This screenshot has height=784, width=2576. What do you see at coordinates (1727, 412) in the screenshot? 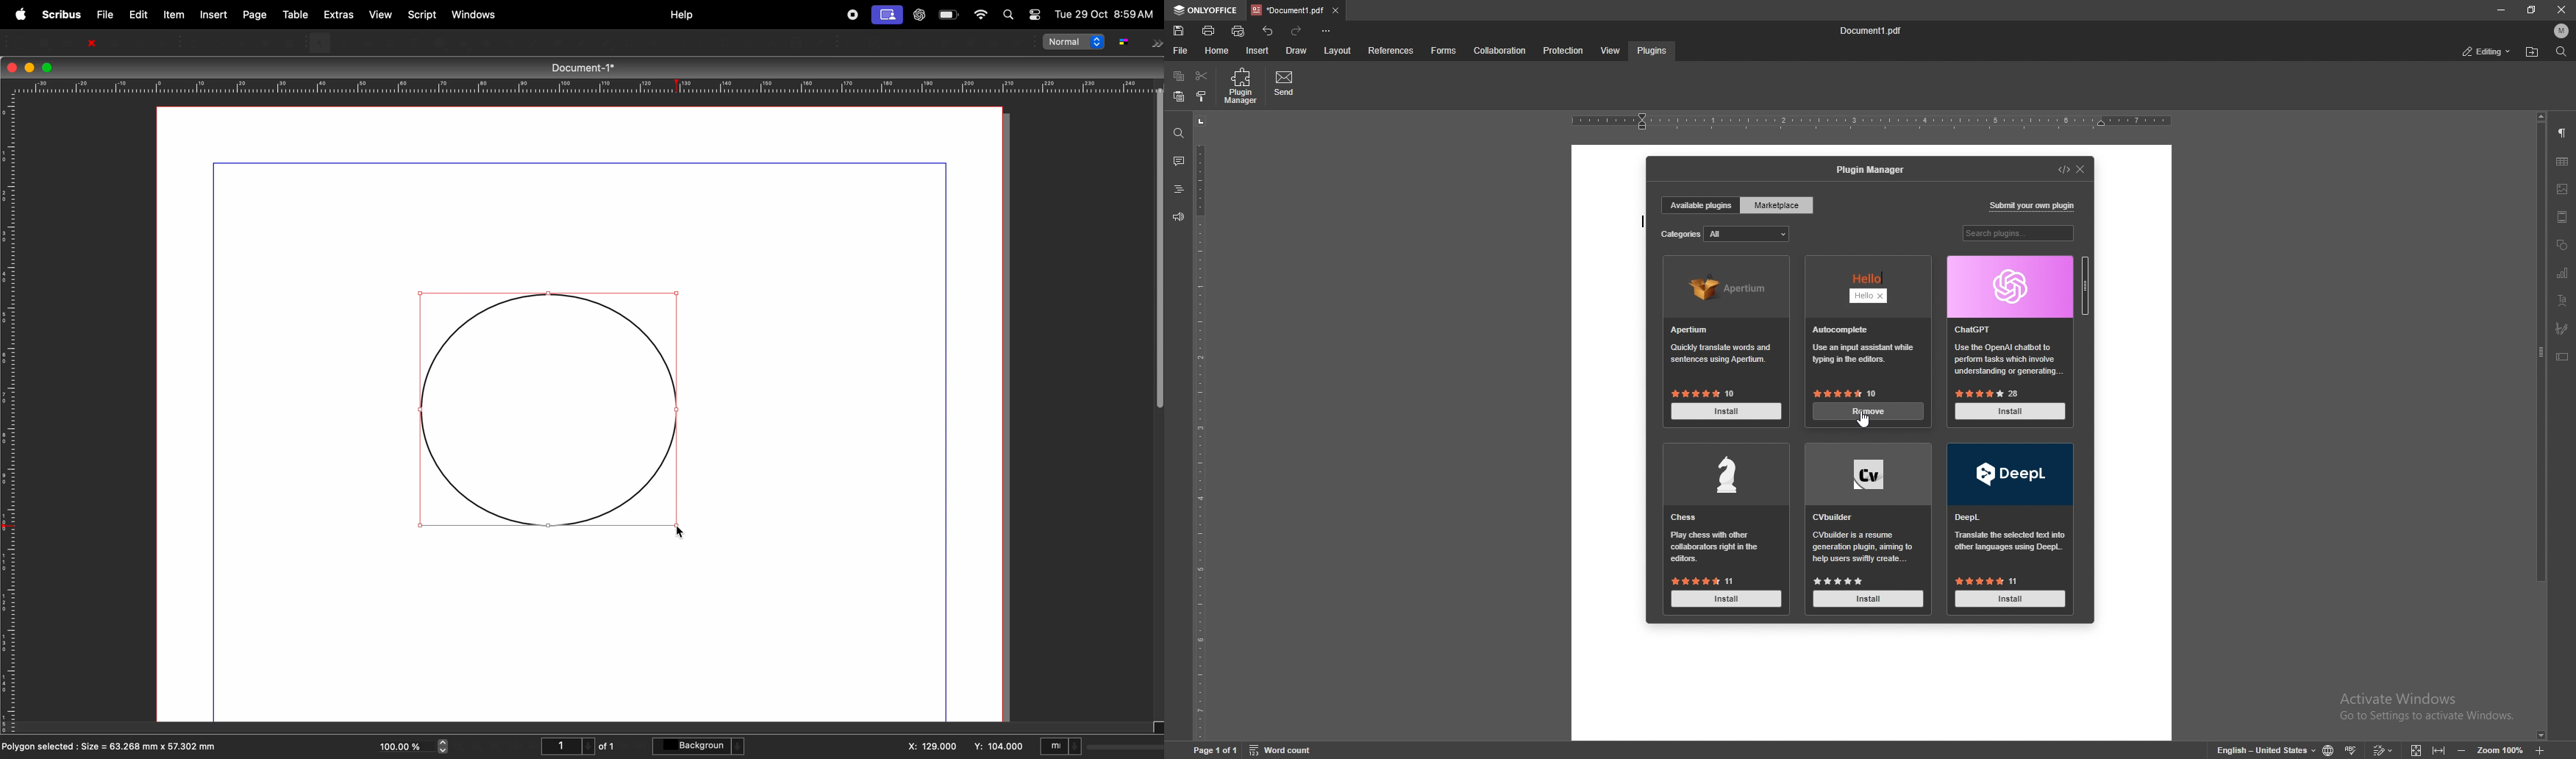
I see `install` at bounding box center [1727, 412].